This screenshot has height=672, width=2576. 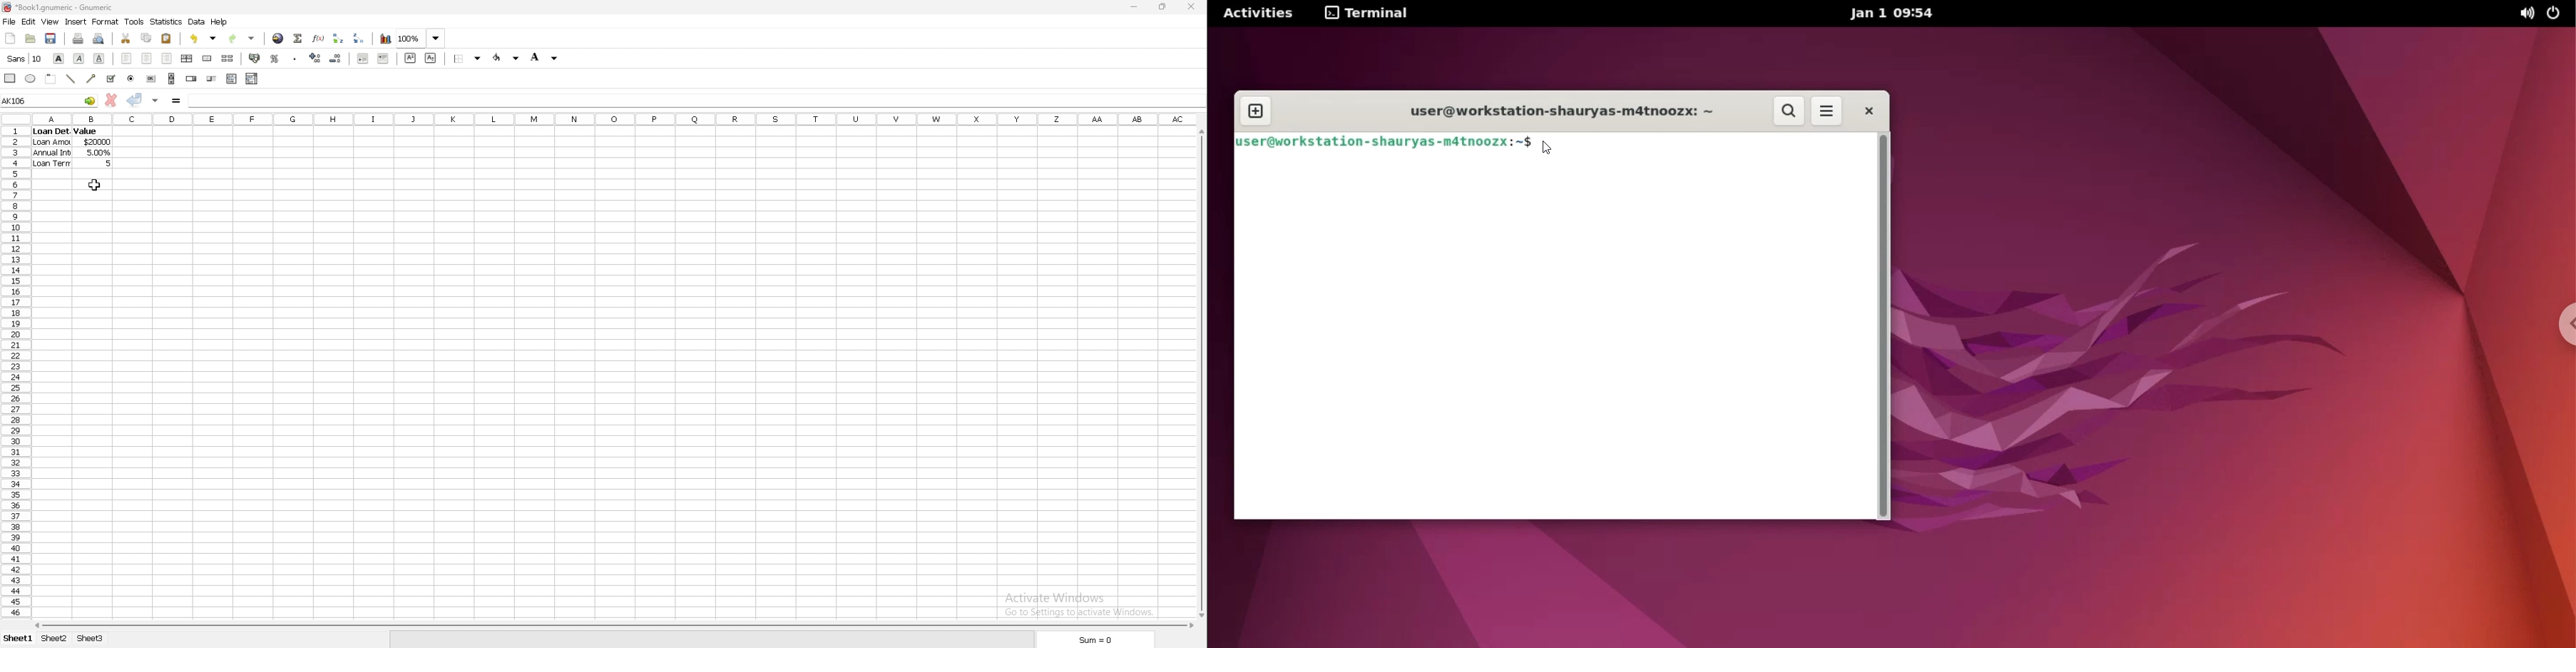 I want to click on underline, so click(x=99, y=58).